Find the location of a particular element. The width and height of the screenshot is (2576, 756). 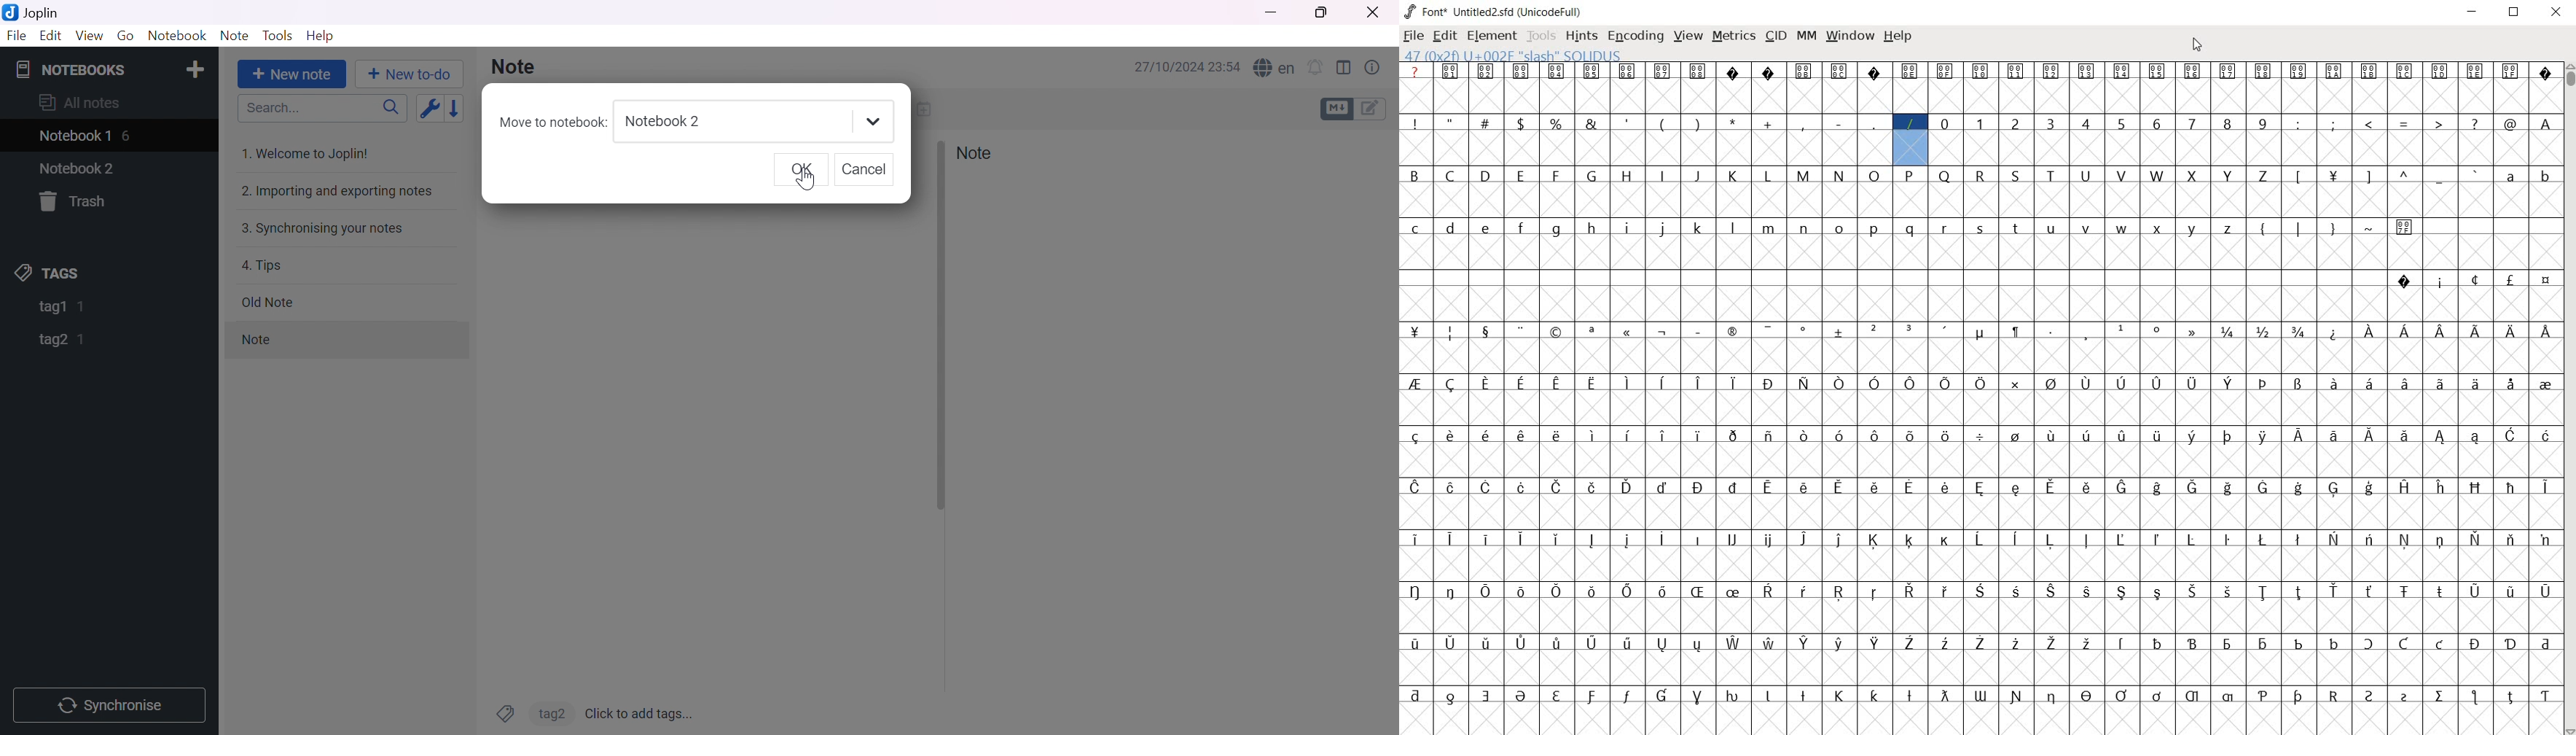

glyph is located at coordinates (1945, 695).